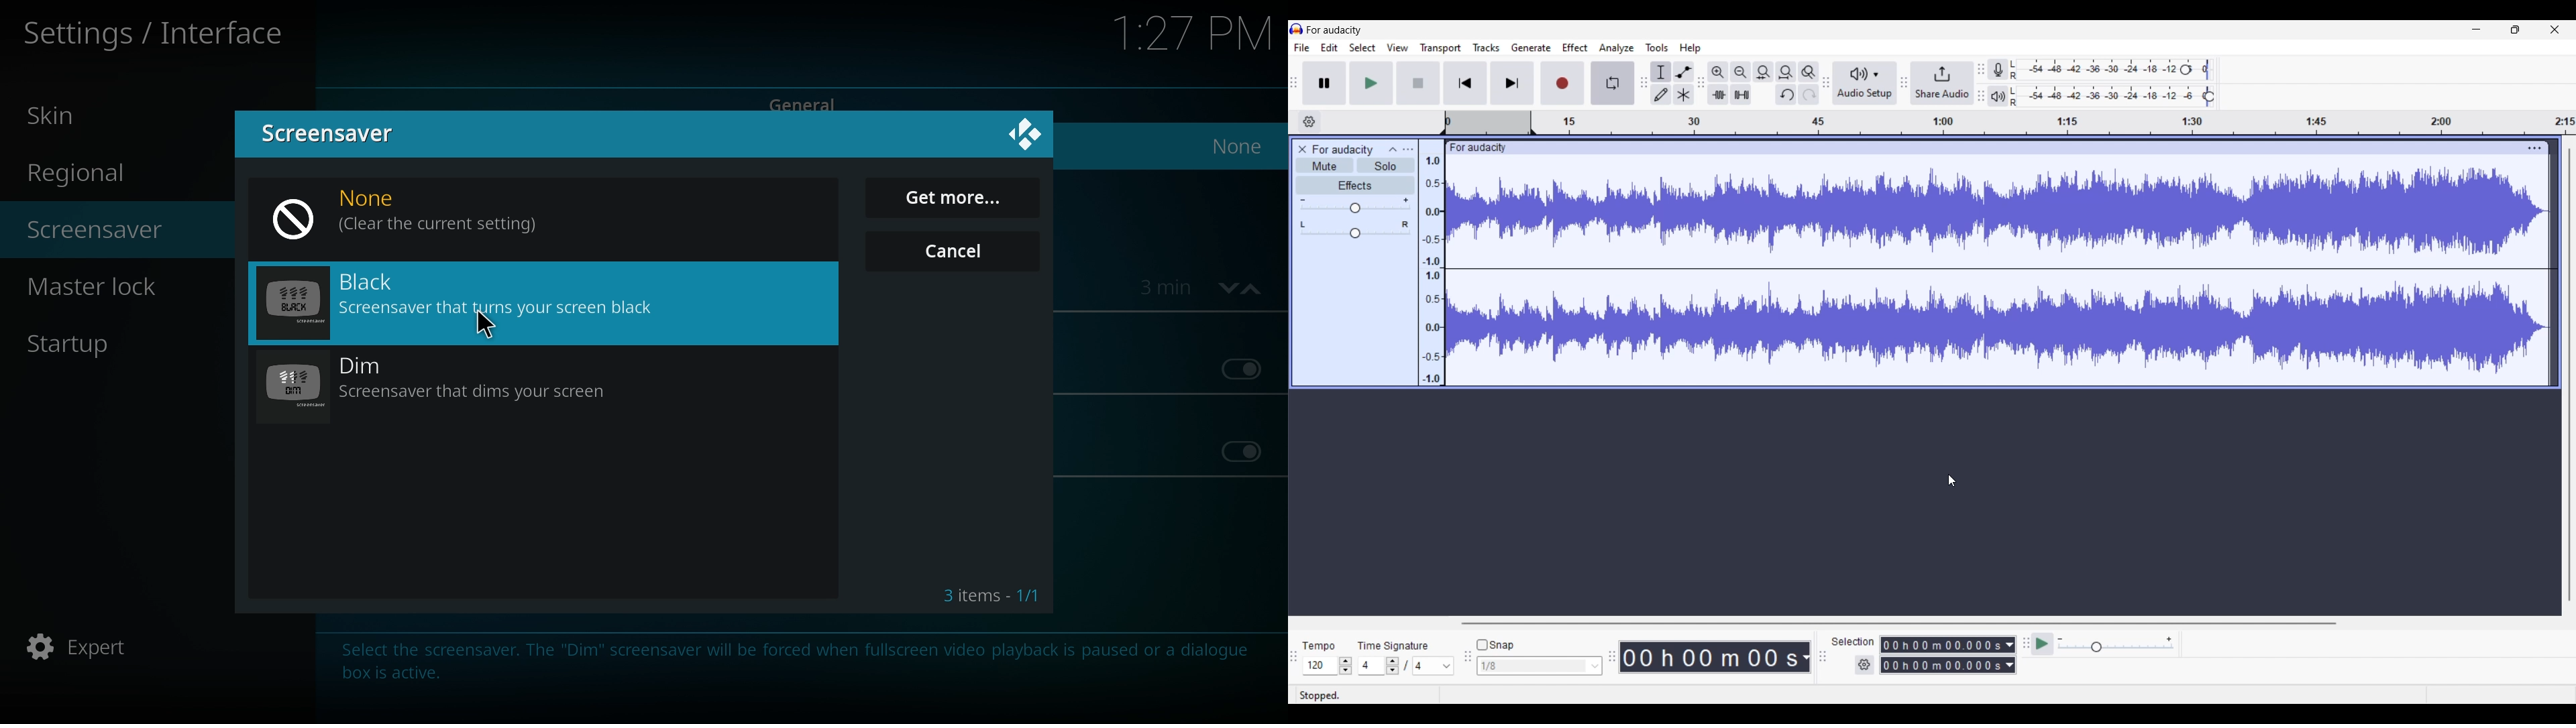 The image size is (2576, 728). I want to click on 00h00m00.000s, so click(1949, 643).